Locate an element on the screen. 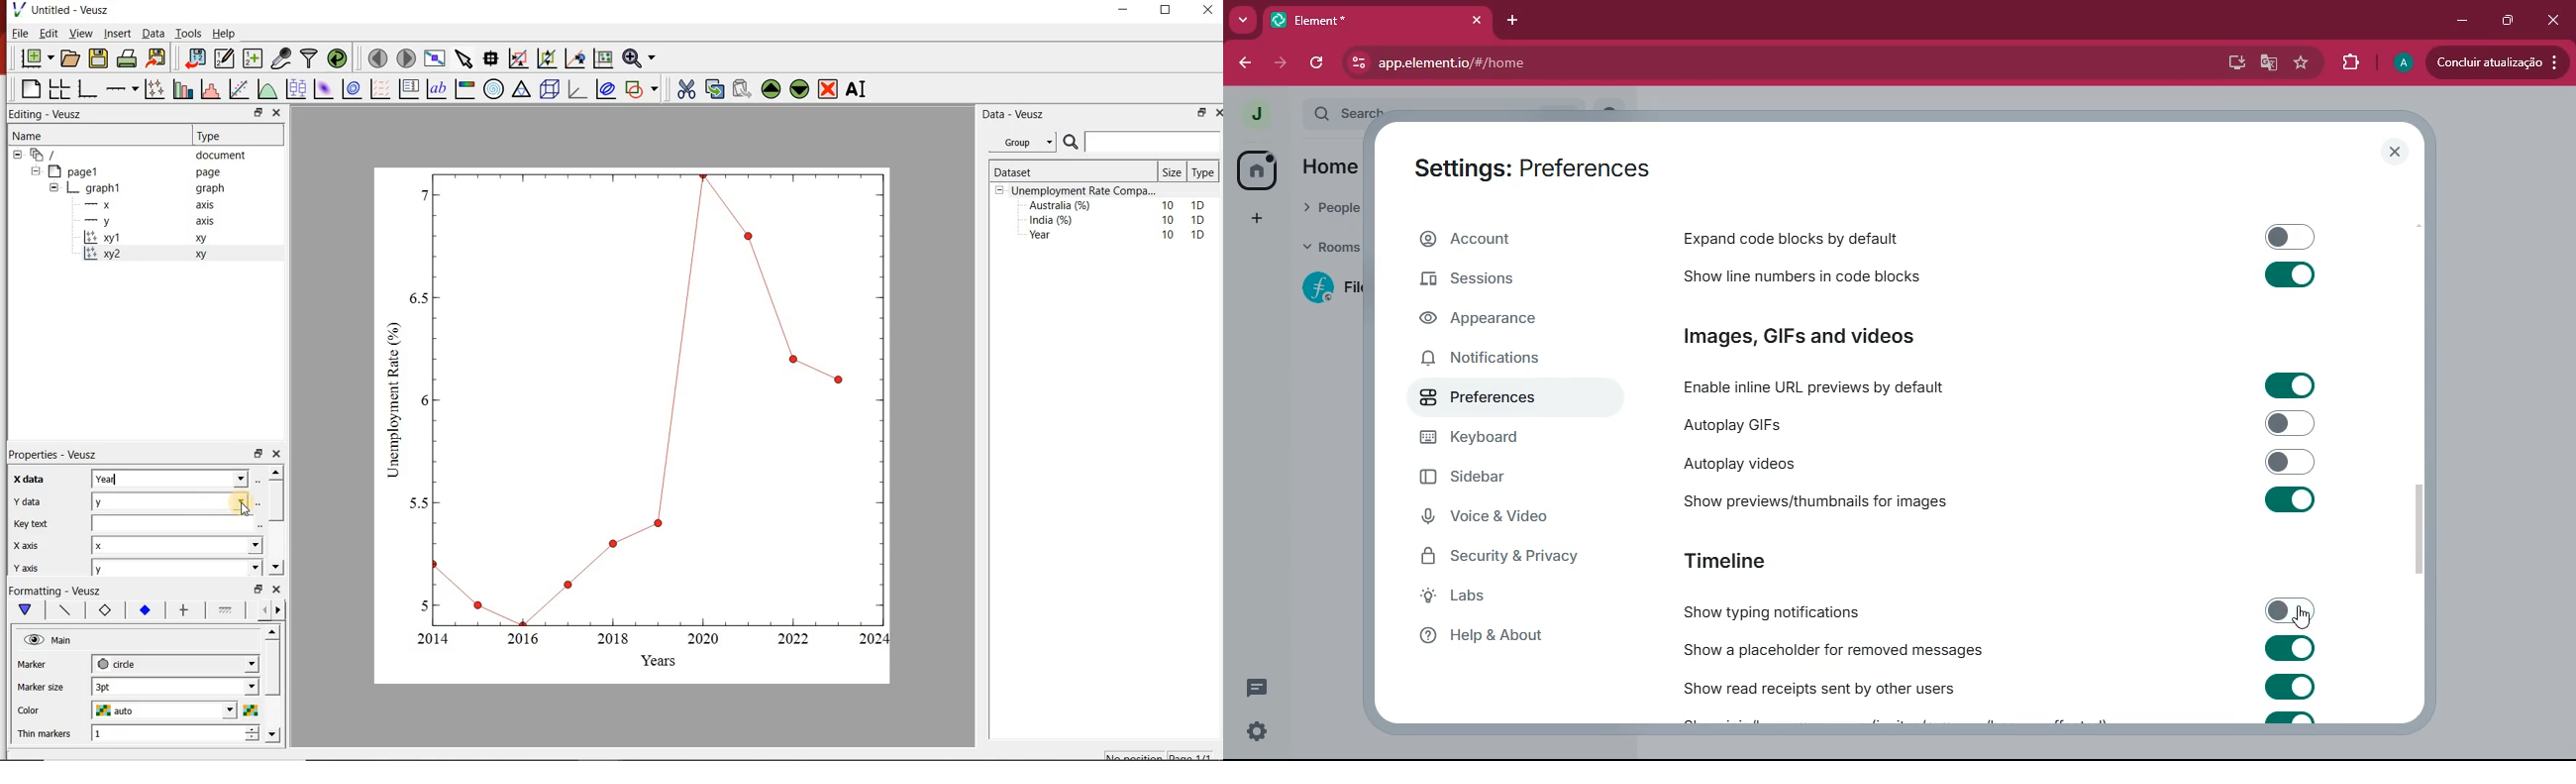 The image size is (2576, 784). Size is located at coordinates (1174, 172).